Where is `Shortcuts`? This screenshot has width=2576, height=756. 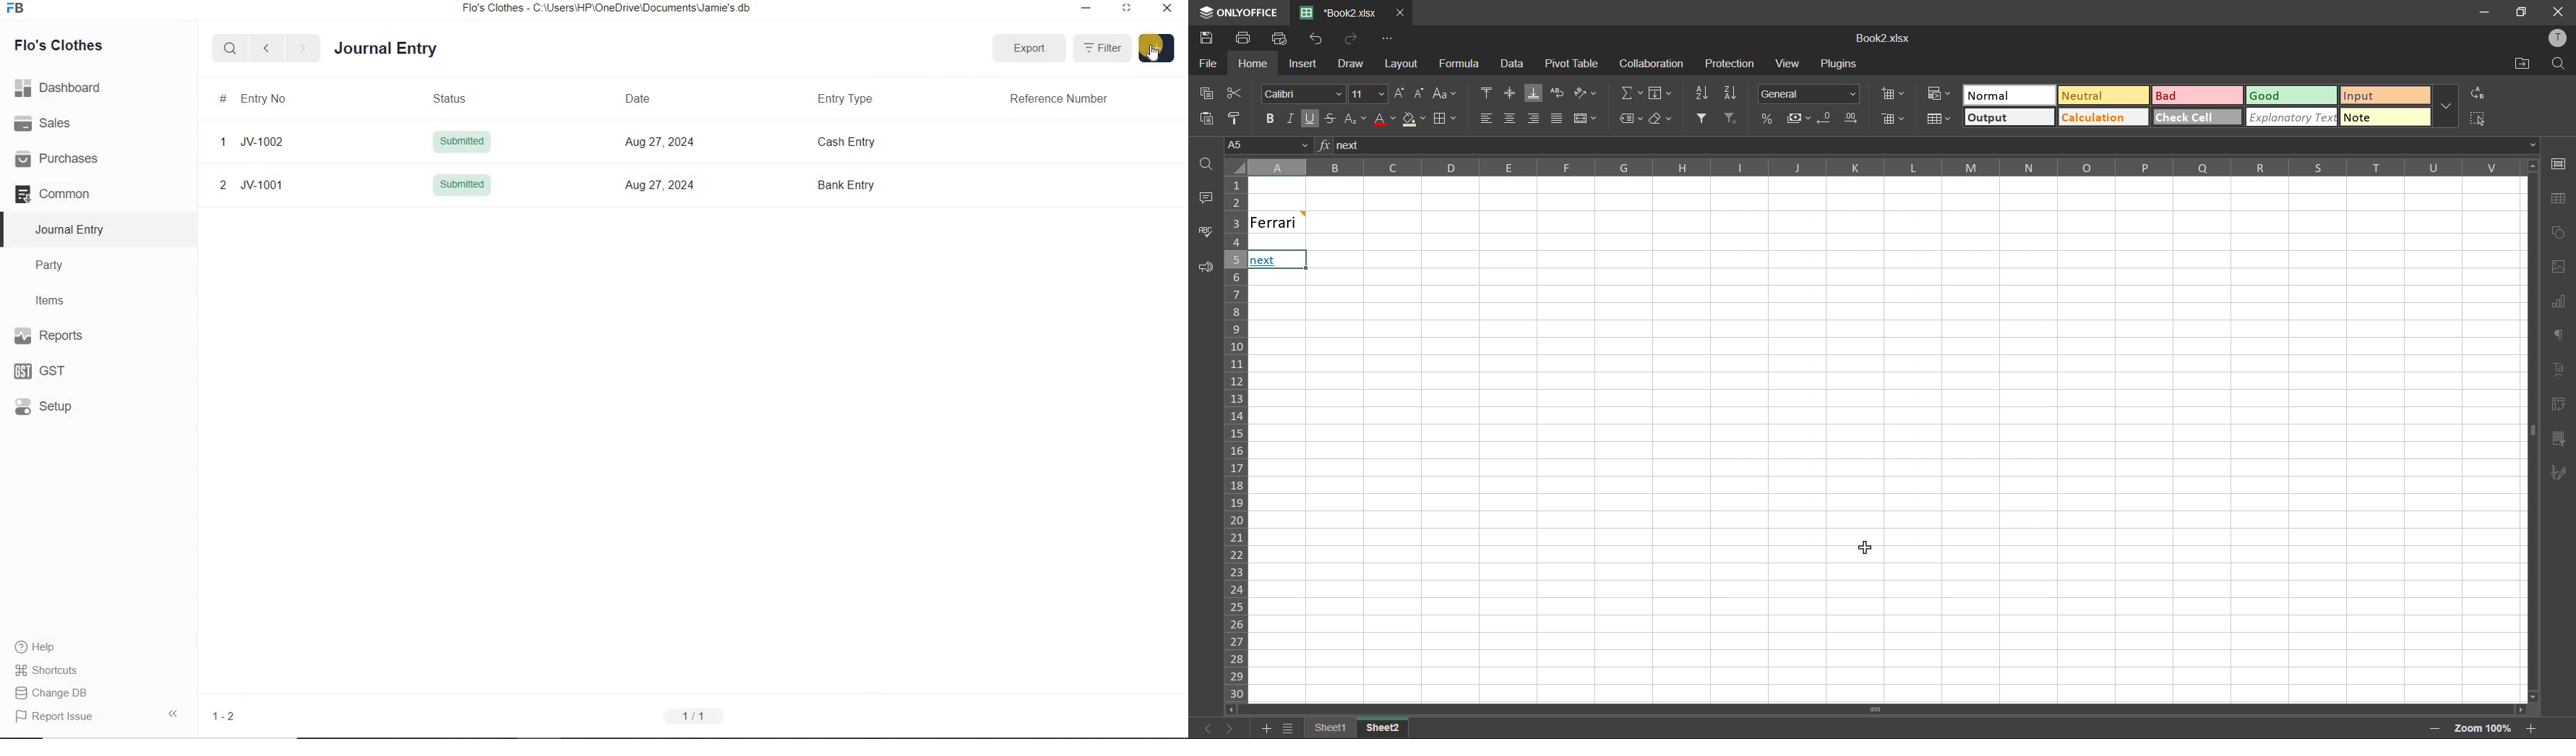
Shortcuts is located at coordinates (47, 668).